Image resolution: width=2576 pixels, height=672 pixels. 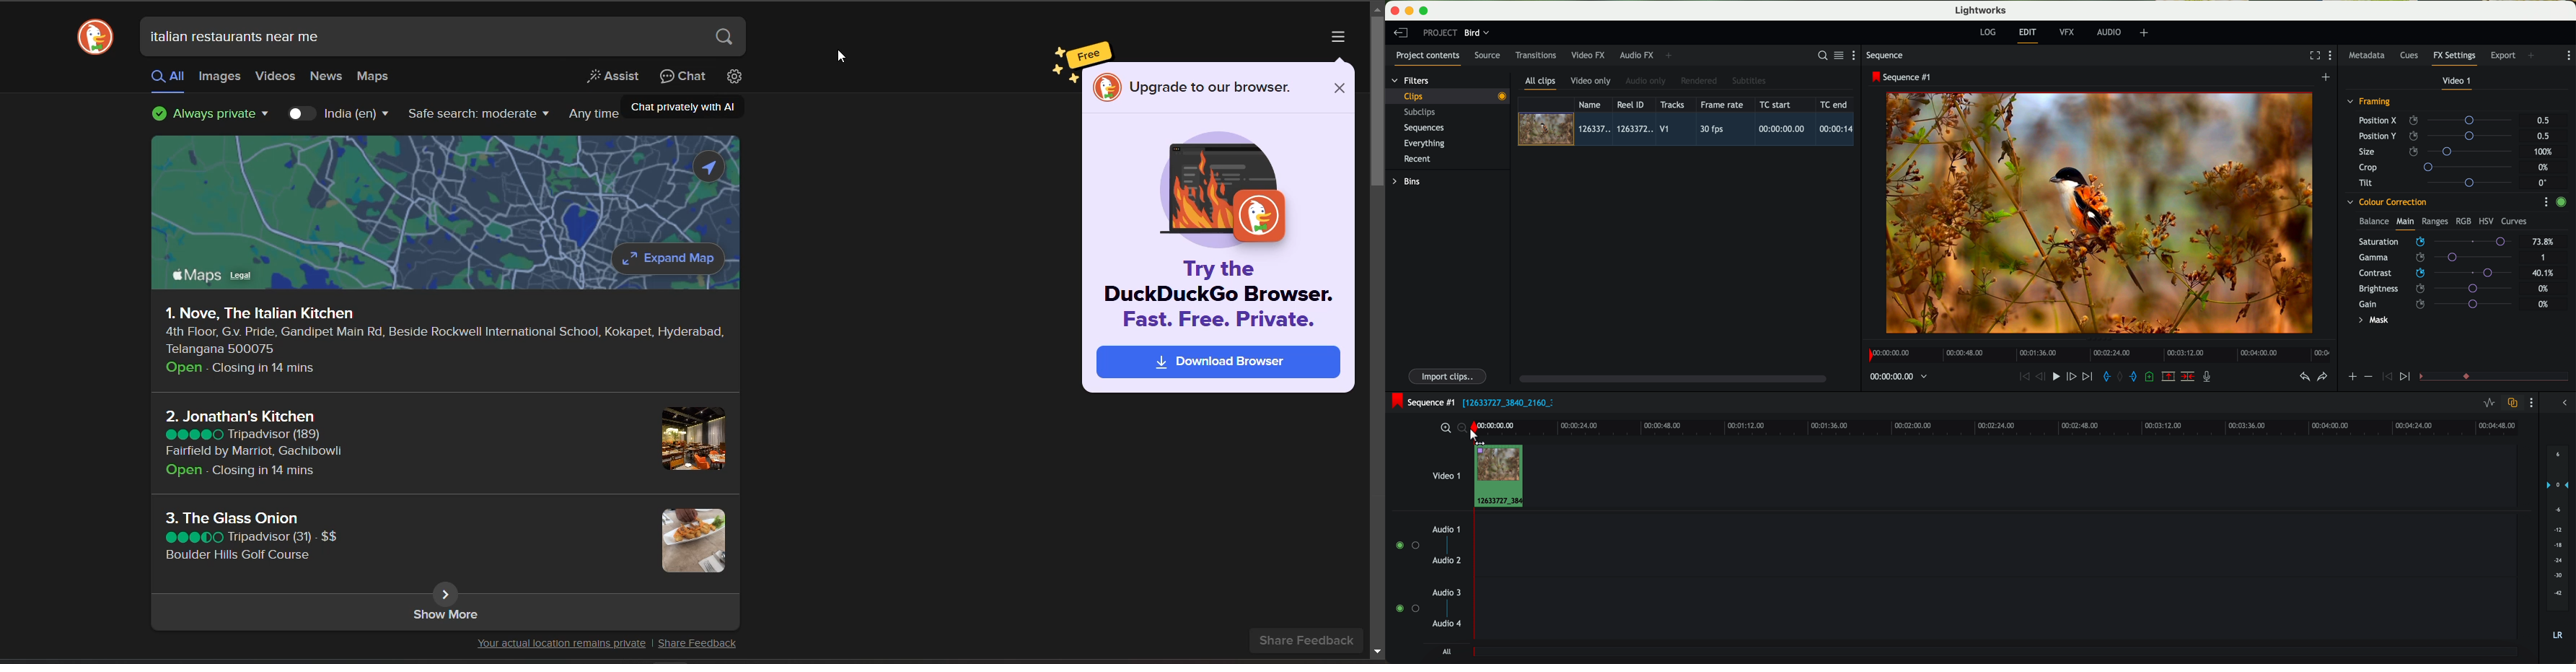 What do you see at coordinates (1671, 378) in the screenshot?
I see `scroll bar` at bounding box center [1671, 378].